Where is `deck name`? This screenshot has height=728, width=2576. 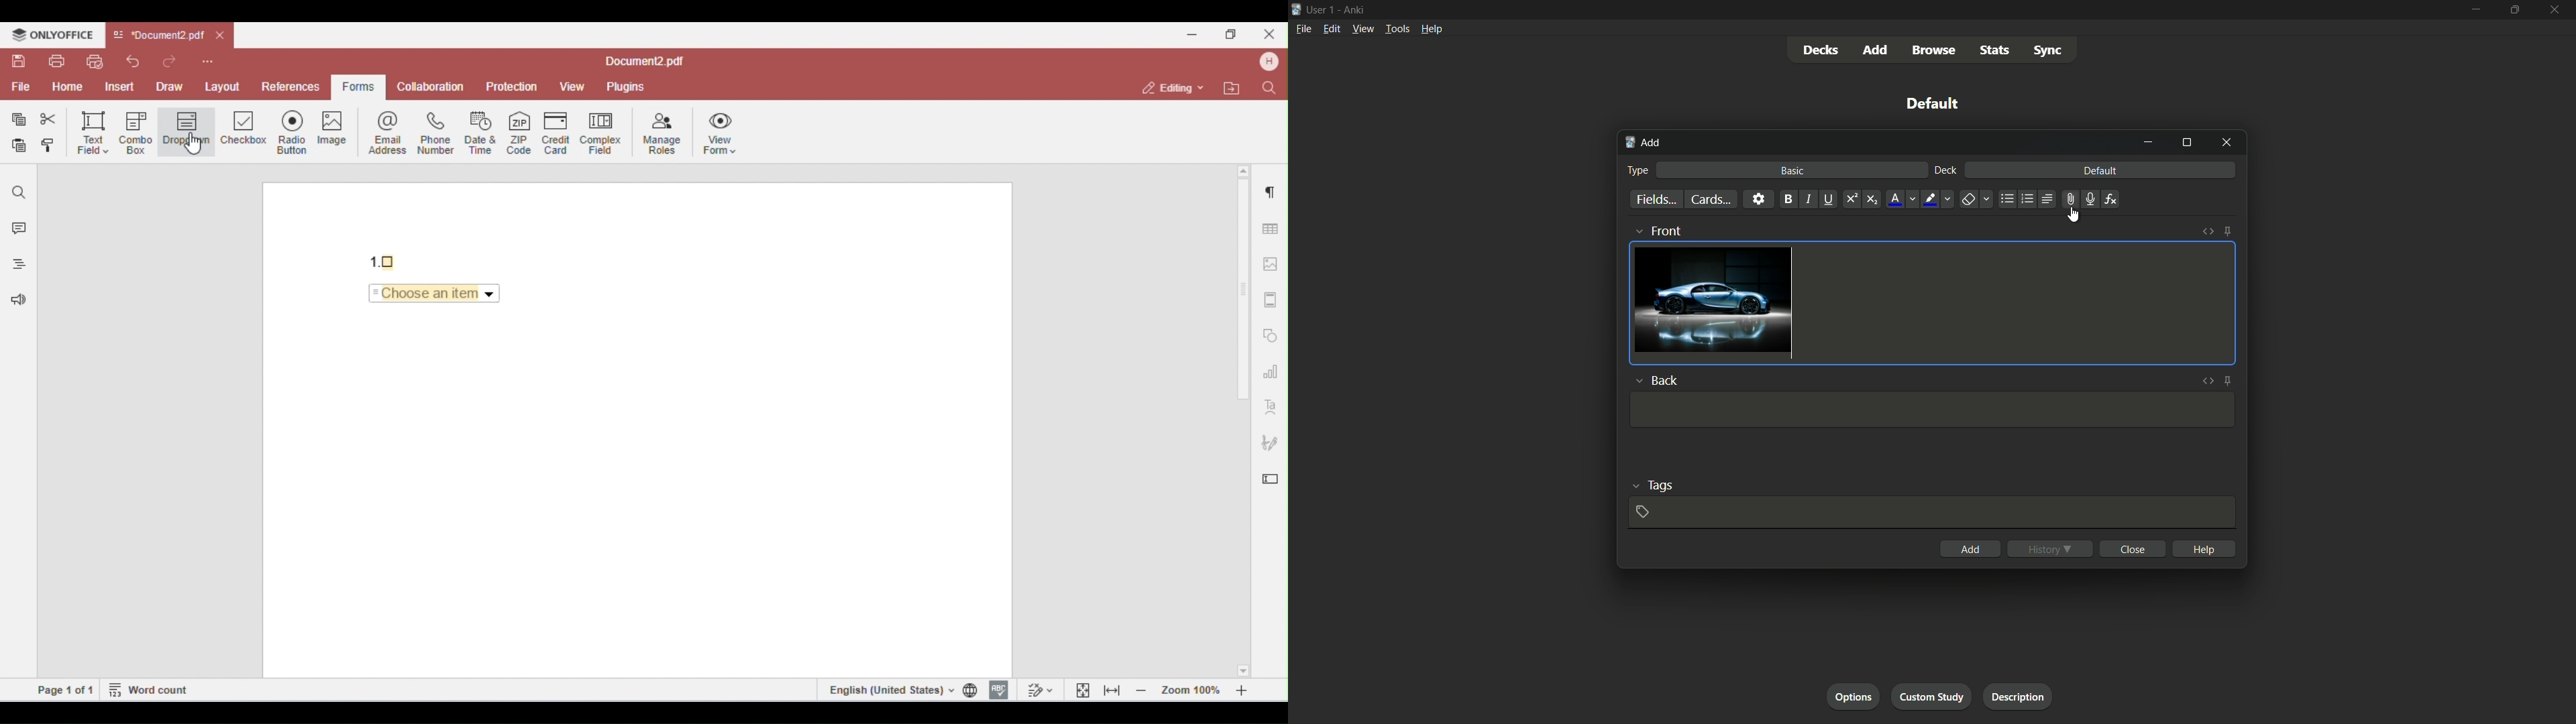
deck name is located at coordinates (1935, 105).